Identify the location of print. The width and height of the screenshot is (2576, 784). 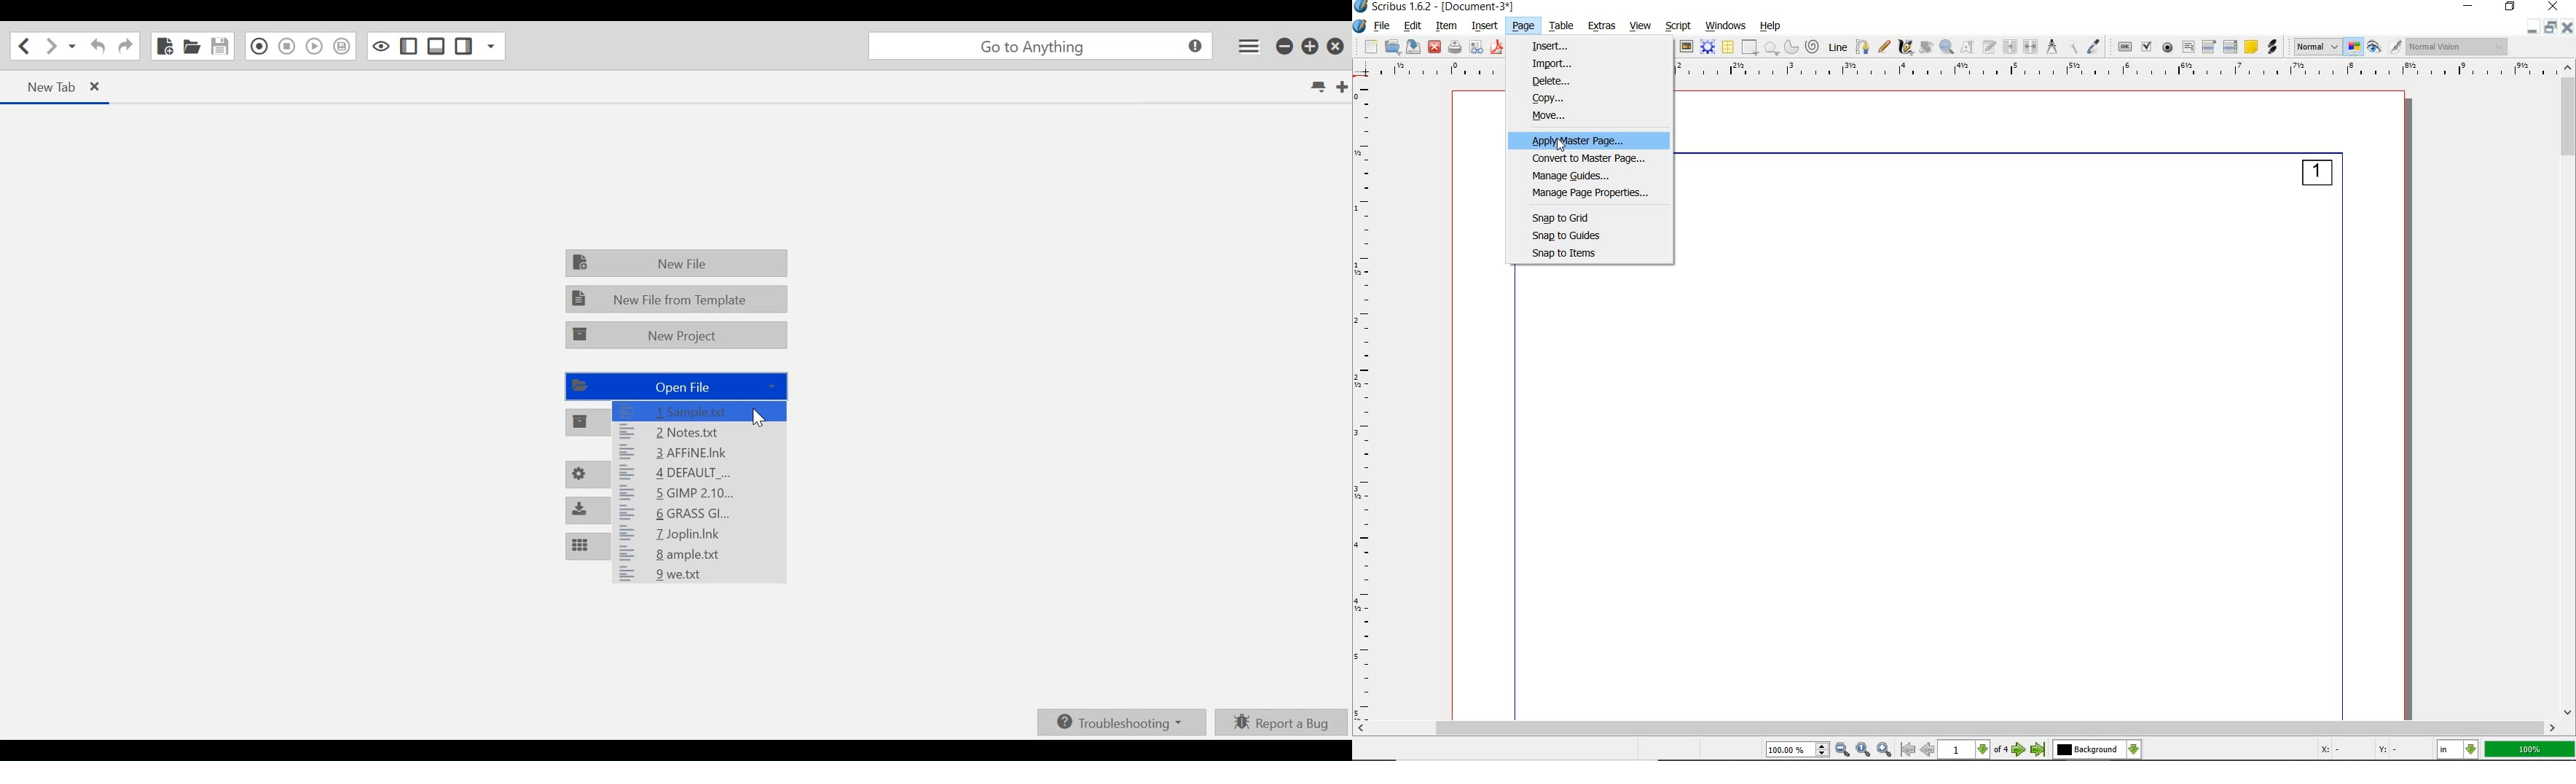
(1456, 47).